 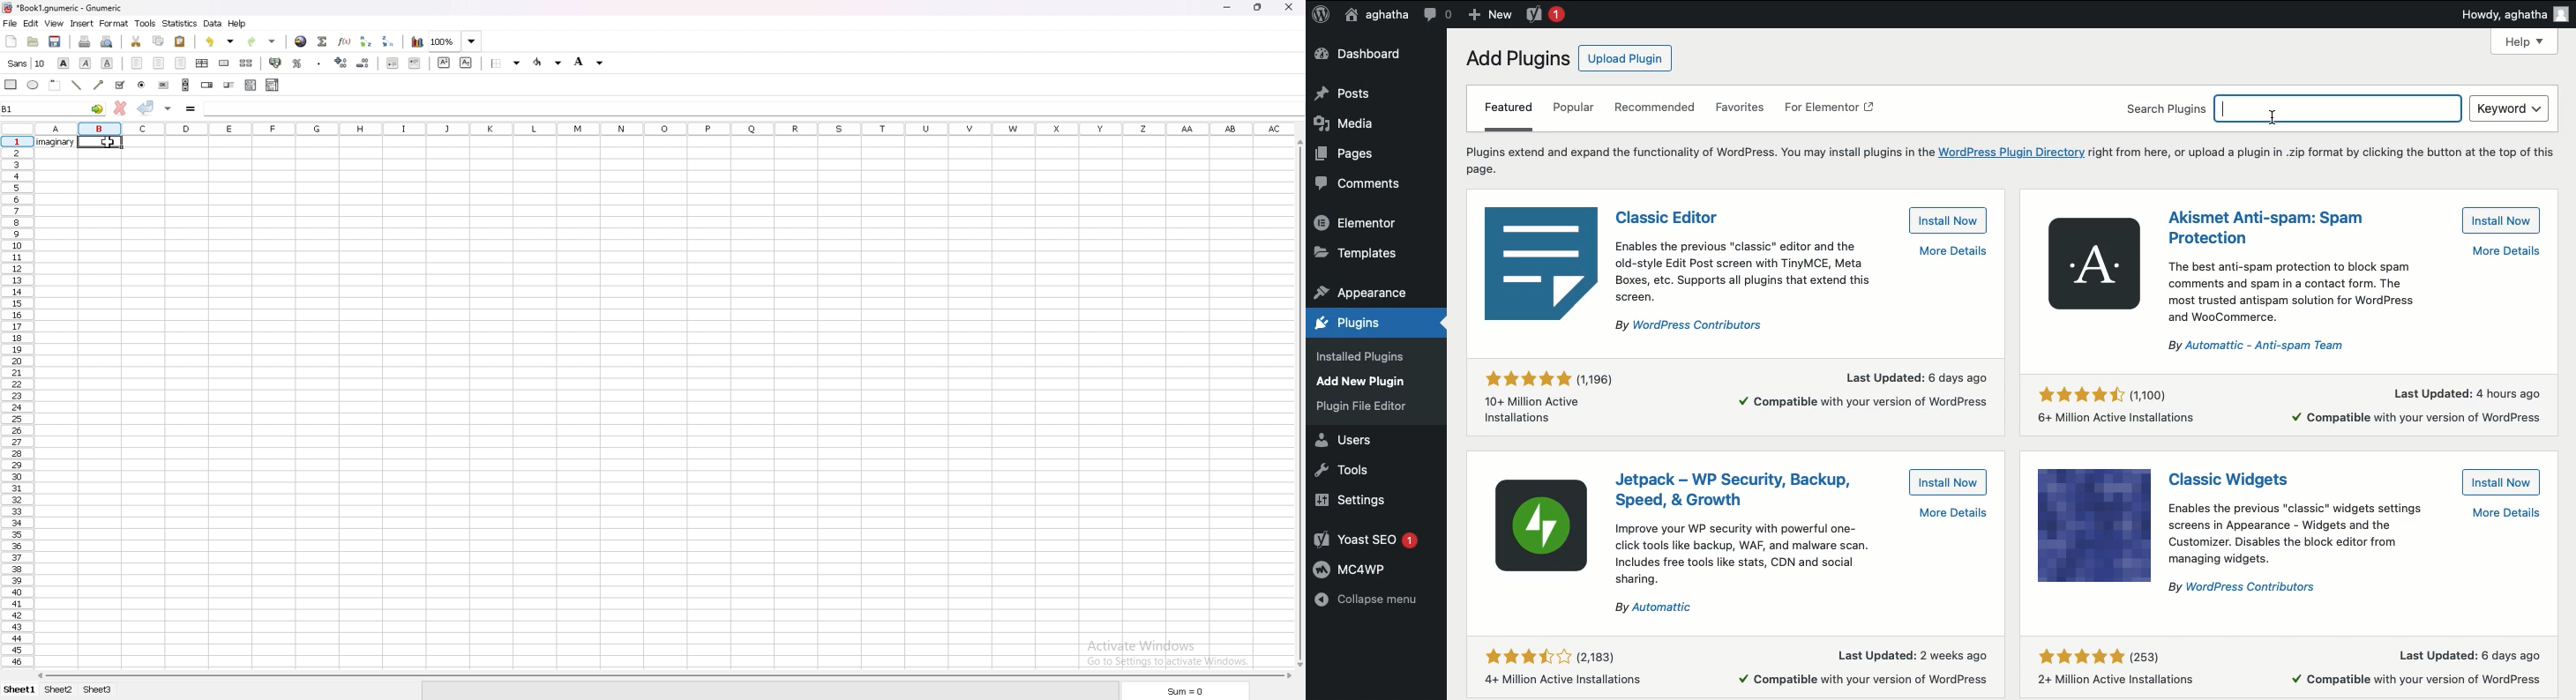 I want to click on sum, so click(x=1184, y=690).